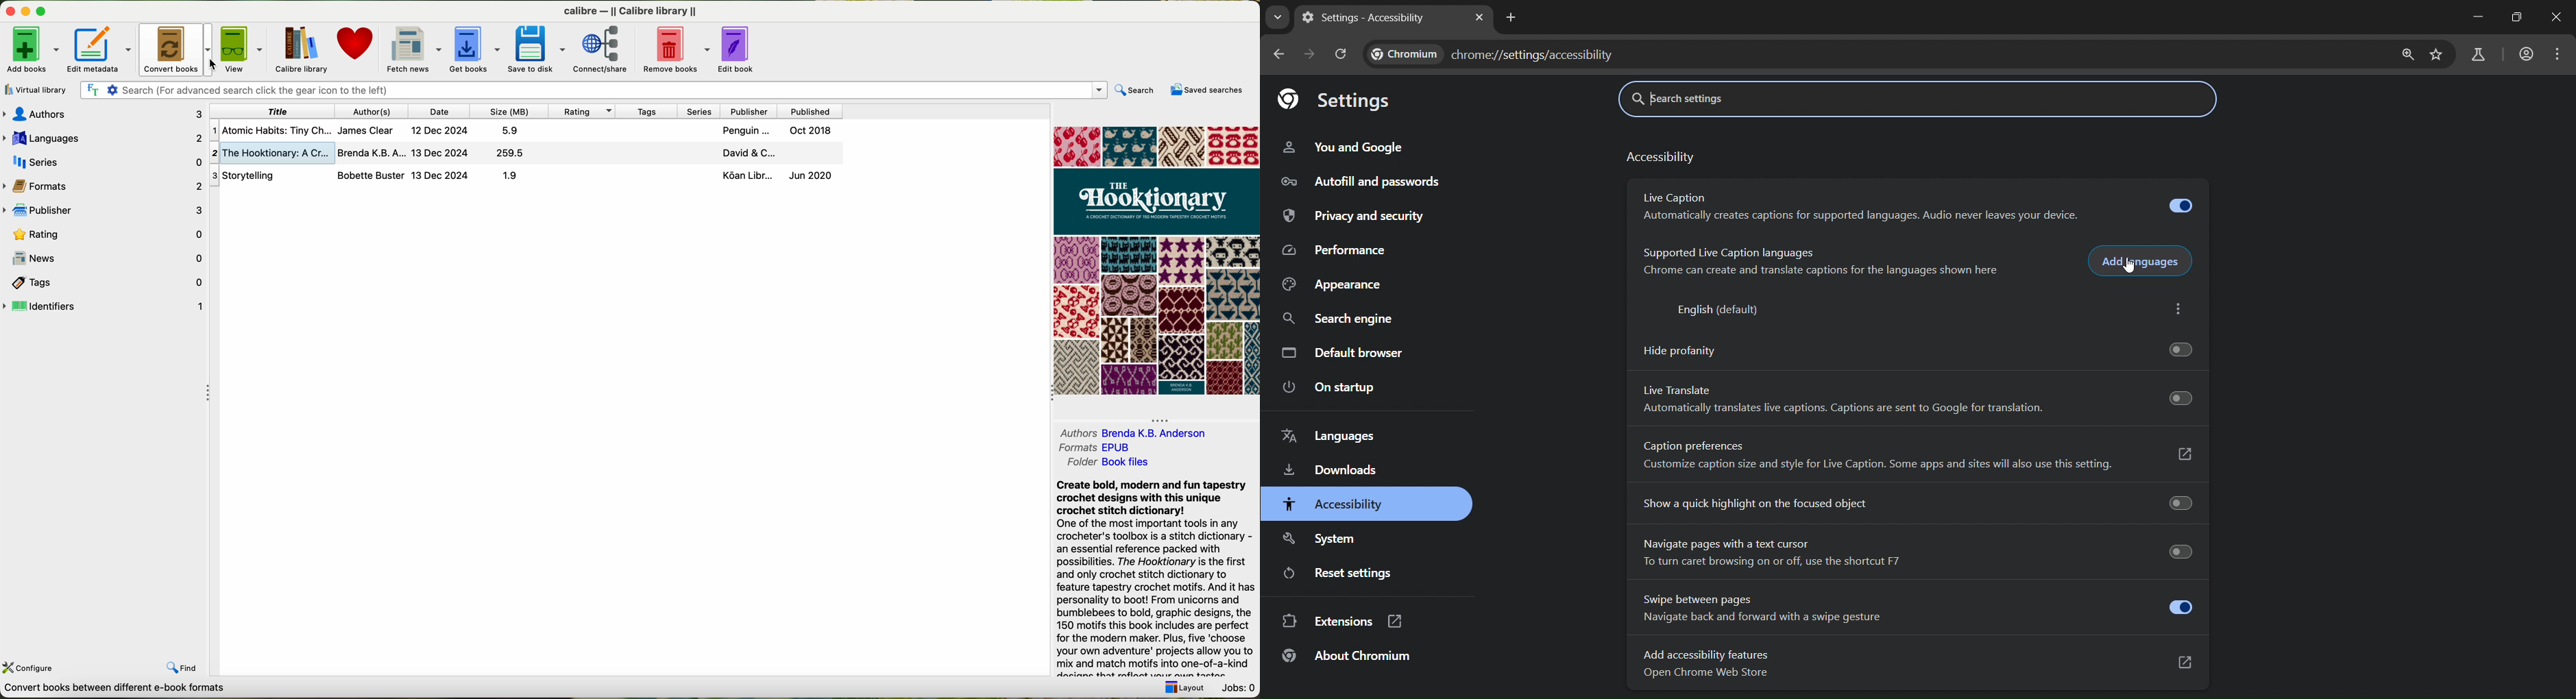 The width and height of the screenshot is (2576, 700). What do you see at coordinates (815, 112) in the screenshot?
I see `published` at bounding box center [815, 112].